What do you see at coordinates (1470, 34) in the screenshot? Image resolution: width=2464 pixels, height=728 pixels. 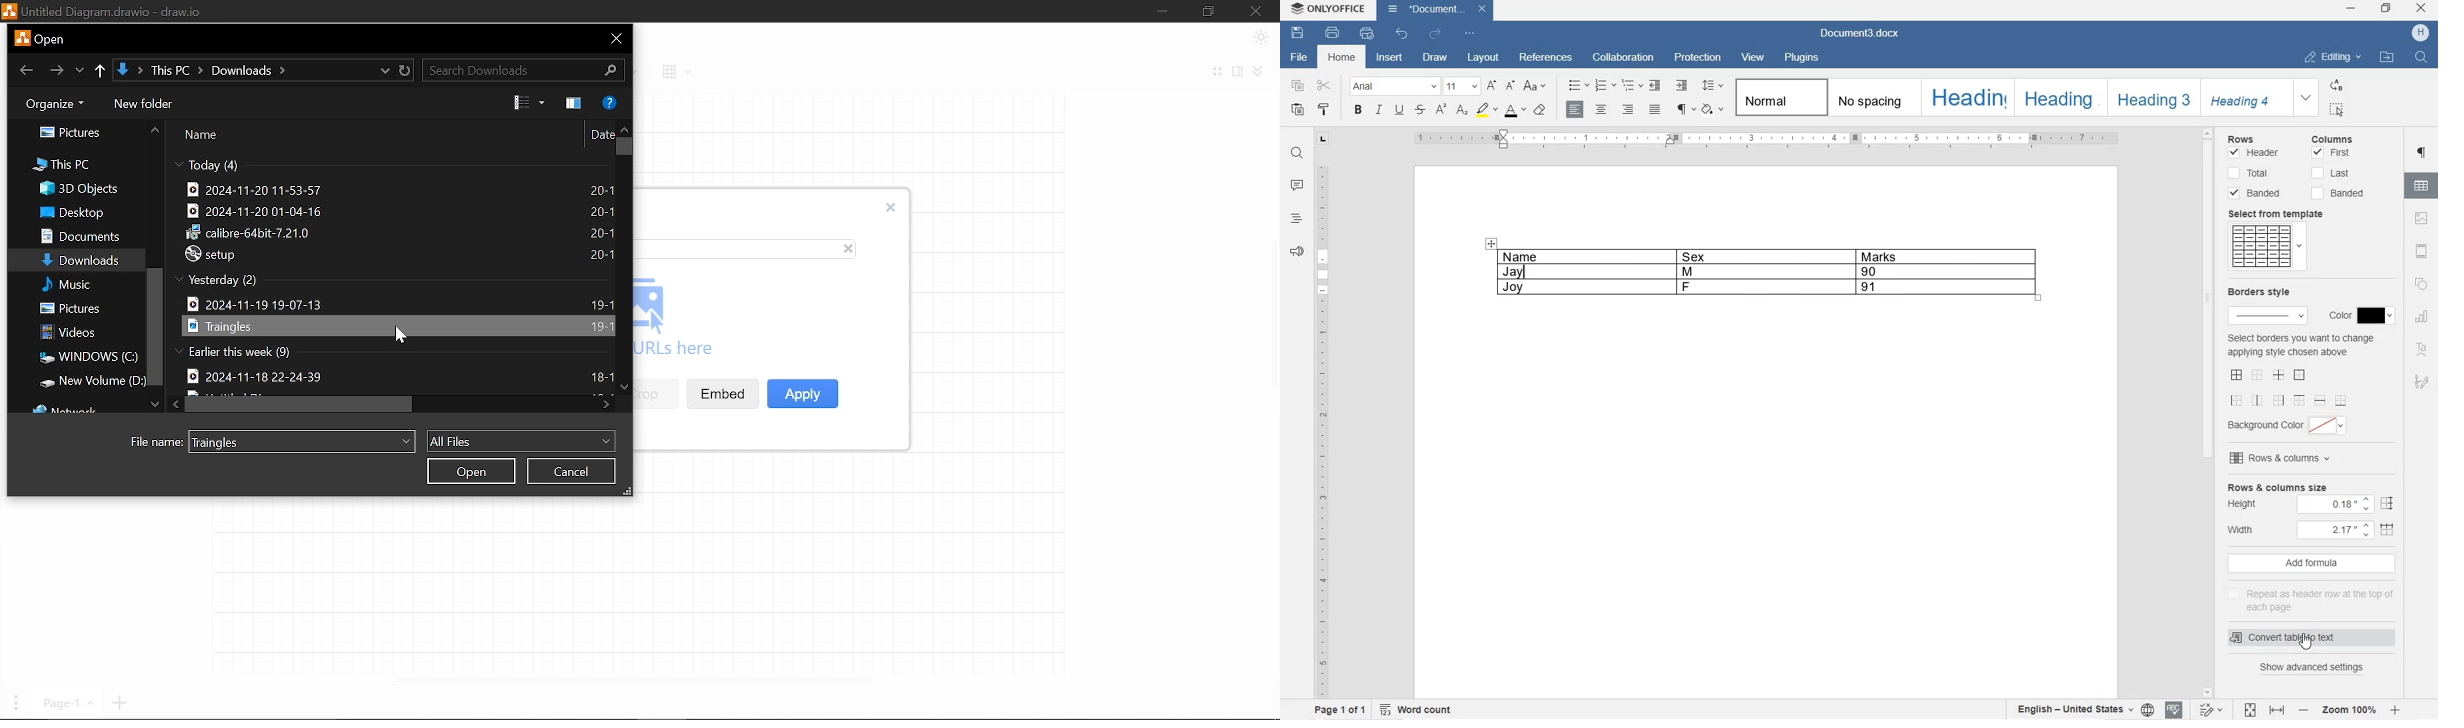 I see `CUSTOMIZE QUICK ACCESSTOOLBAR` at bounding box center [1470, 34].